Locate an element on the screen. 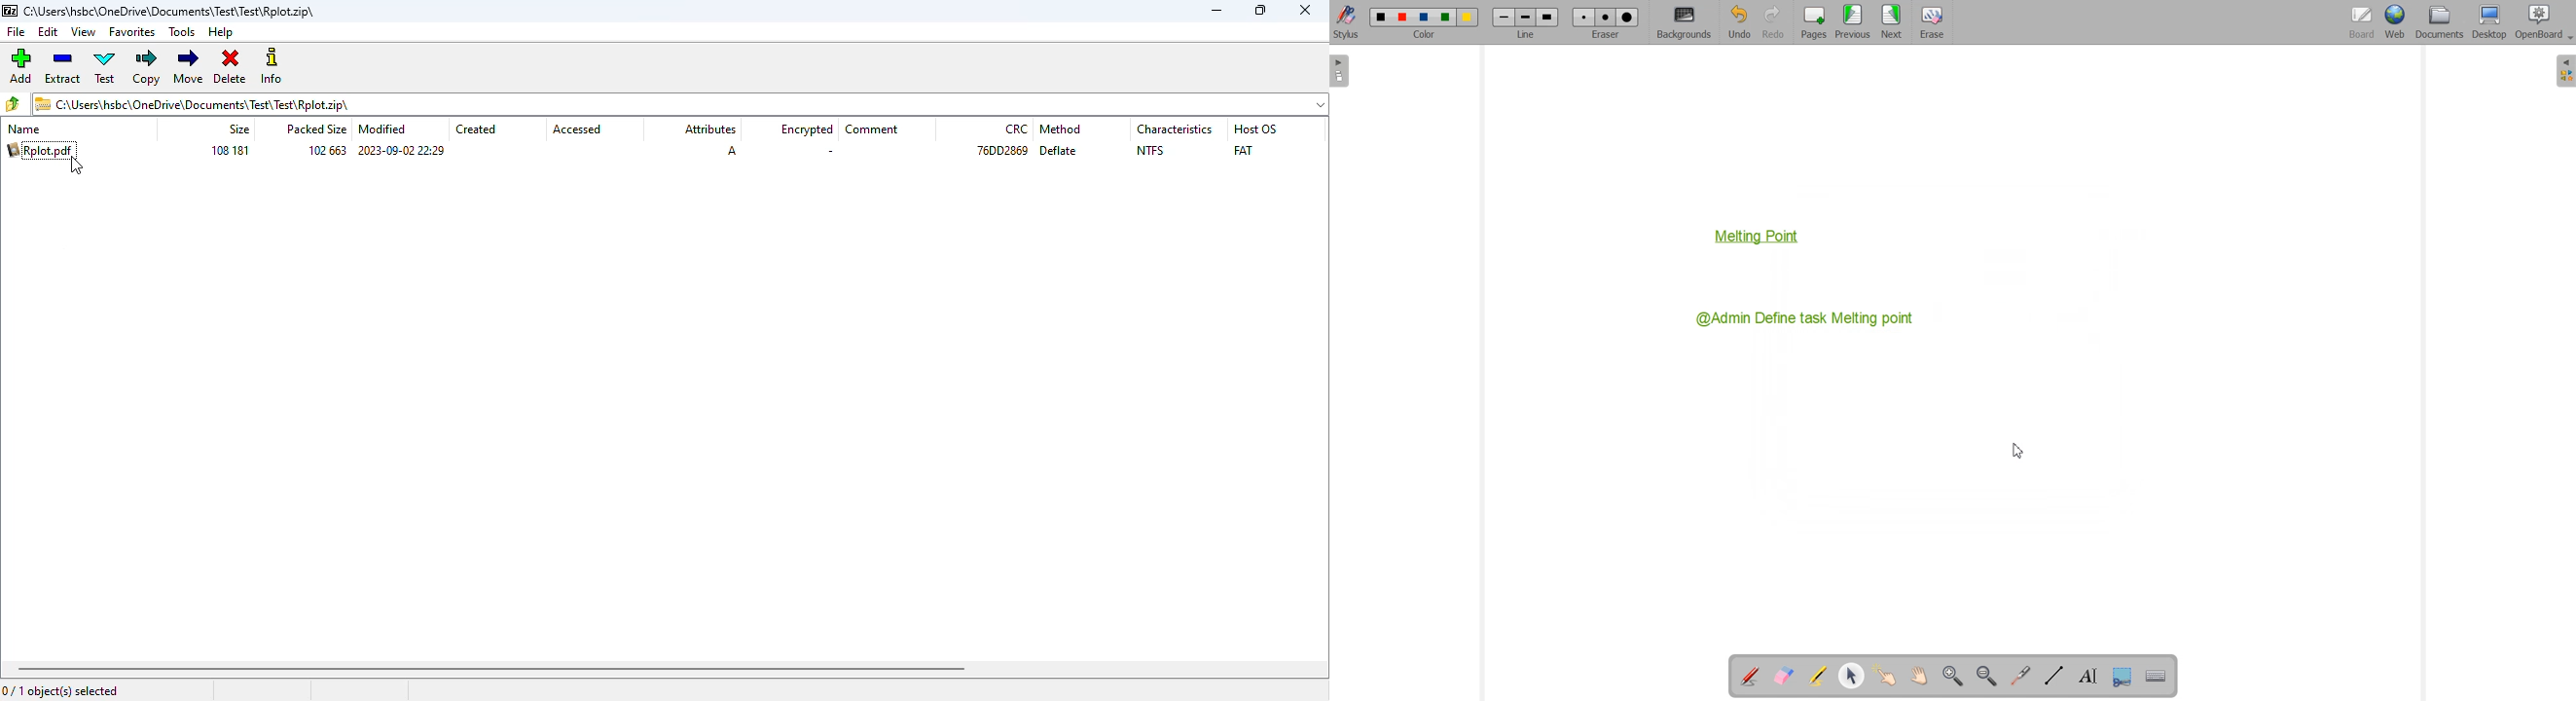 This screenshot has width=2576, height=728. Interact with item is located at coordinates (1884, 676).